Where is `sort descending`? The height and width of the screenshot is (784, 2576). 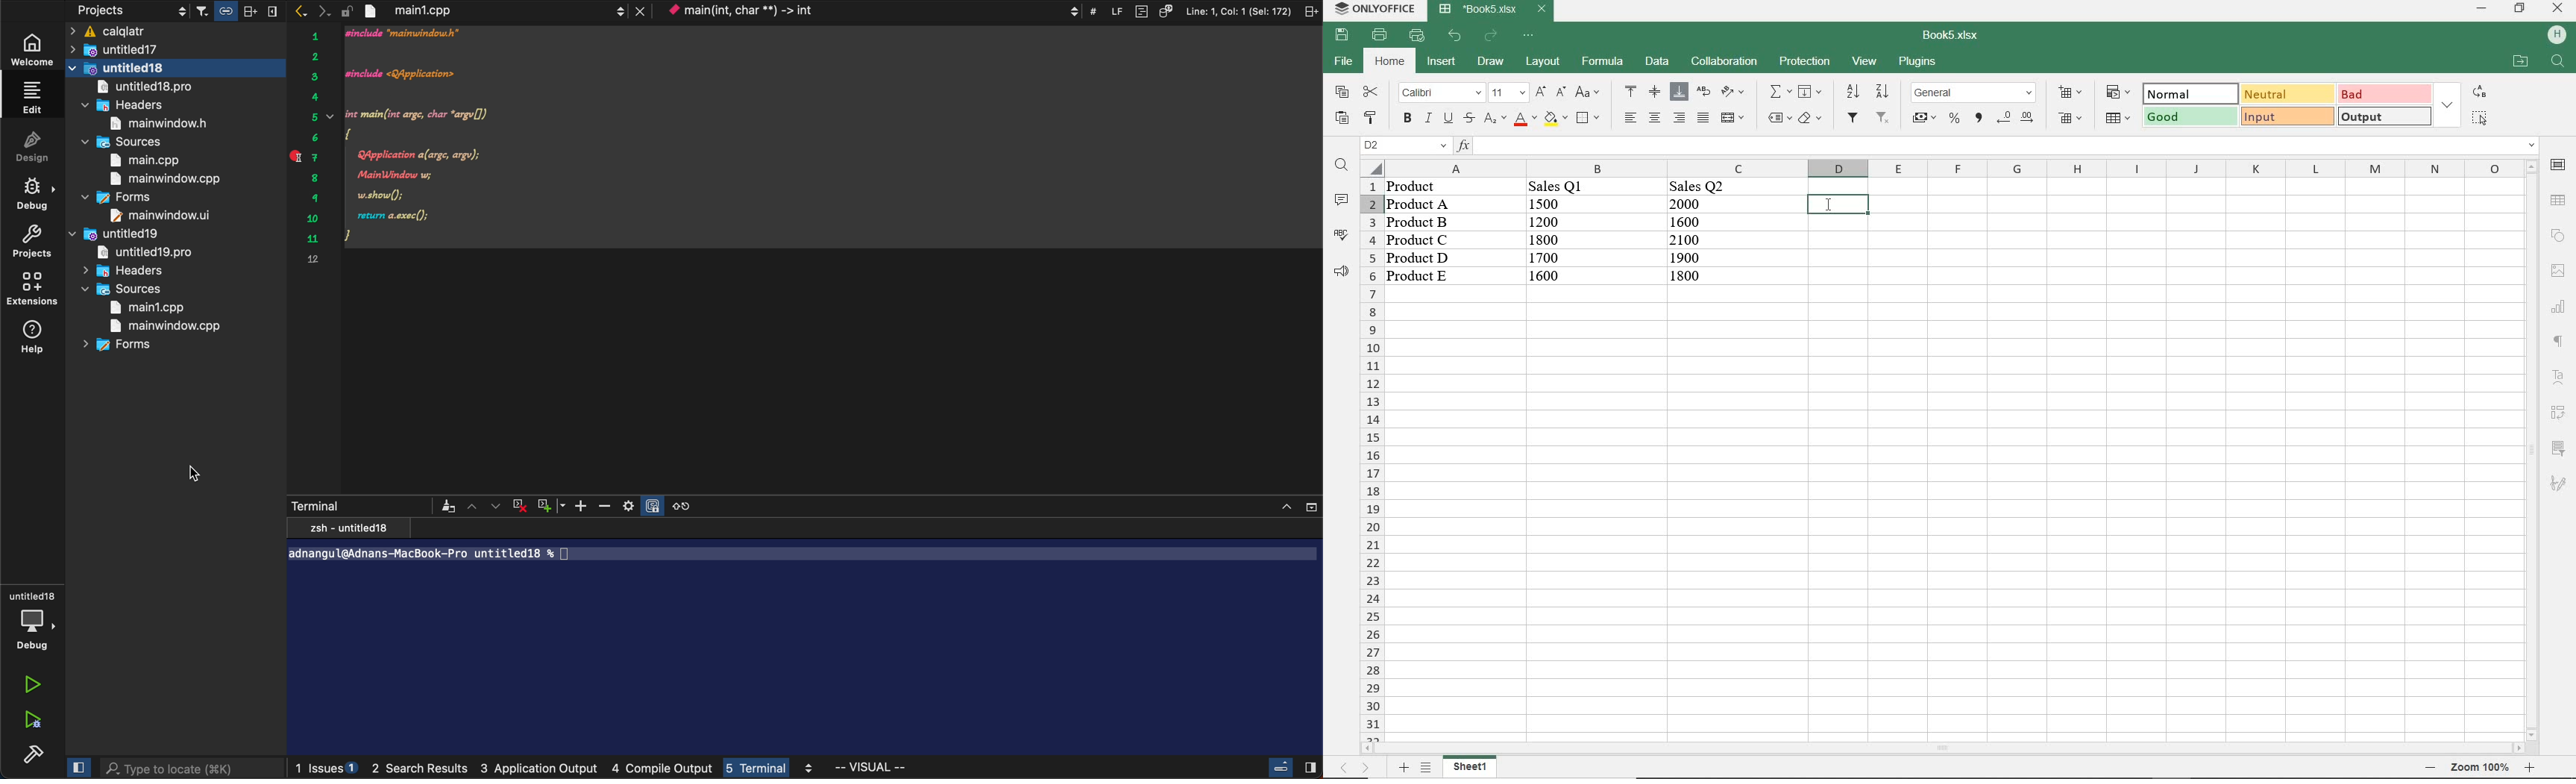
sort descending is located at coordinates (1882, 91).